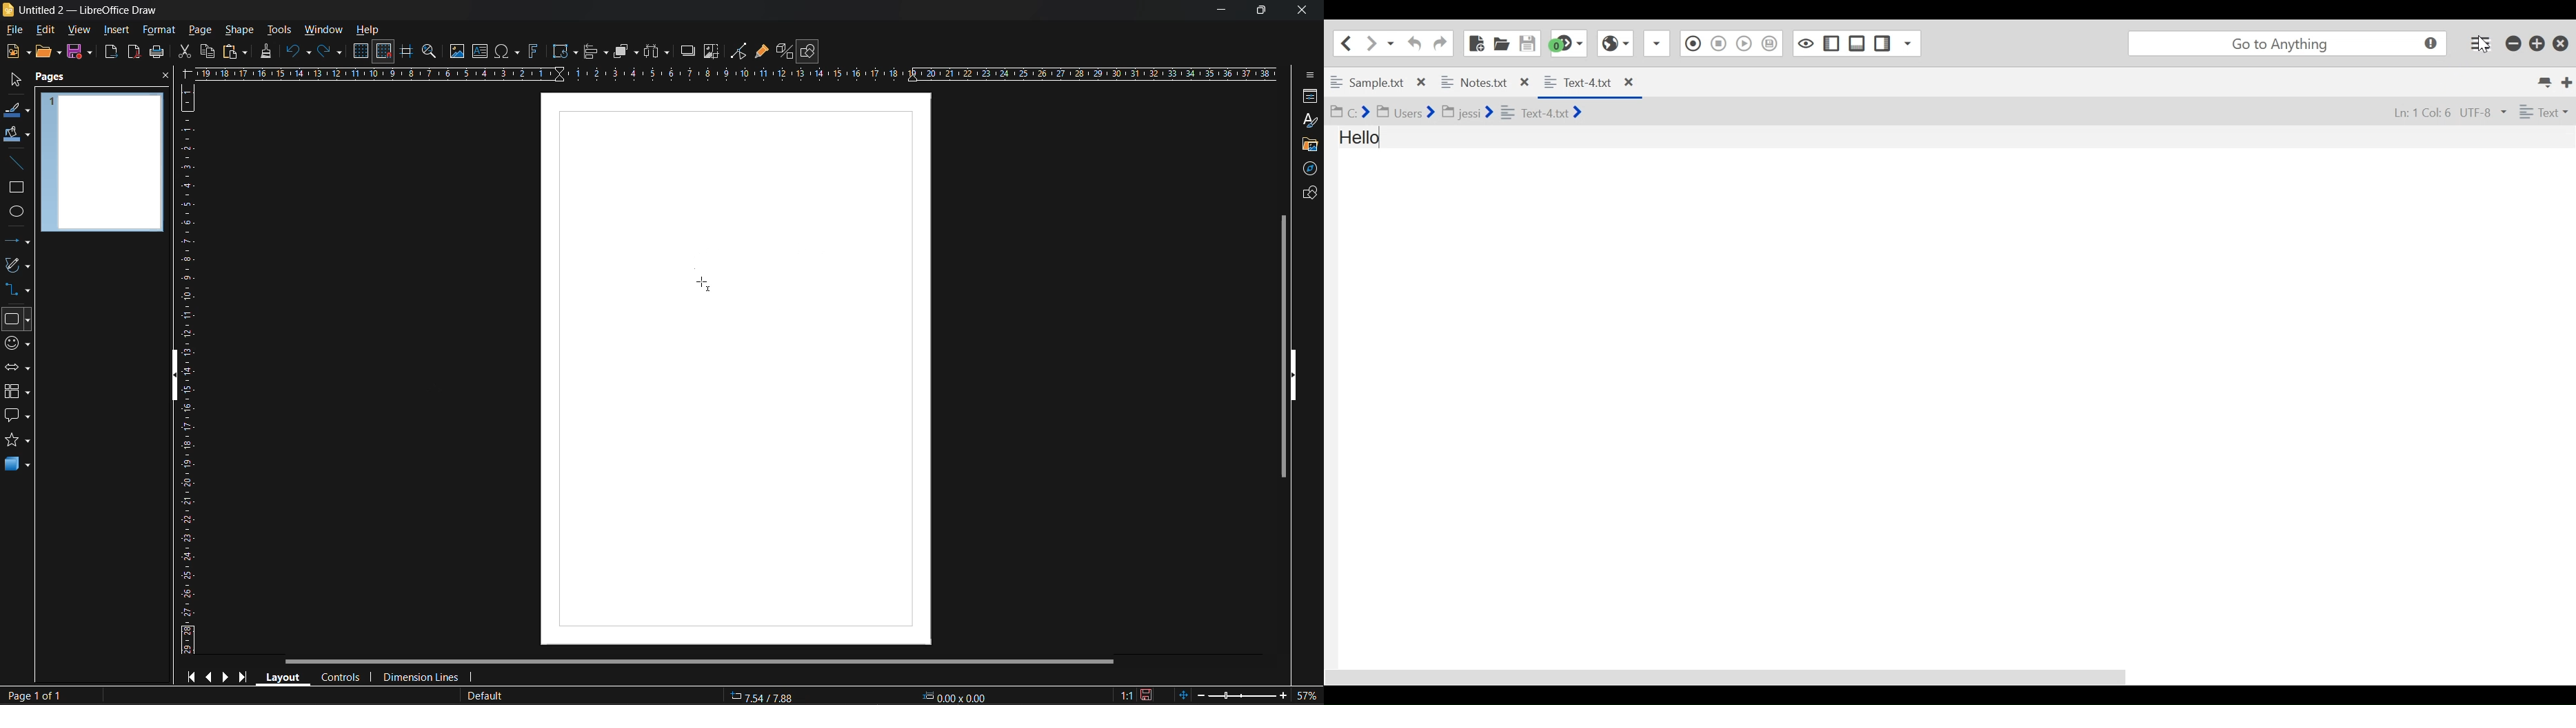  Describe the element at coordinates (299, 52) in the screenshot. I see `undo` at that location.